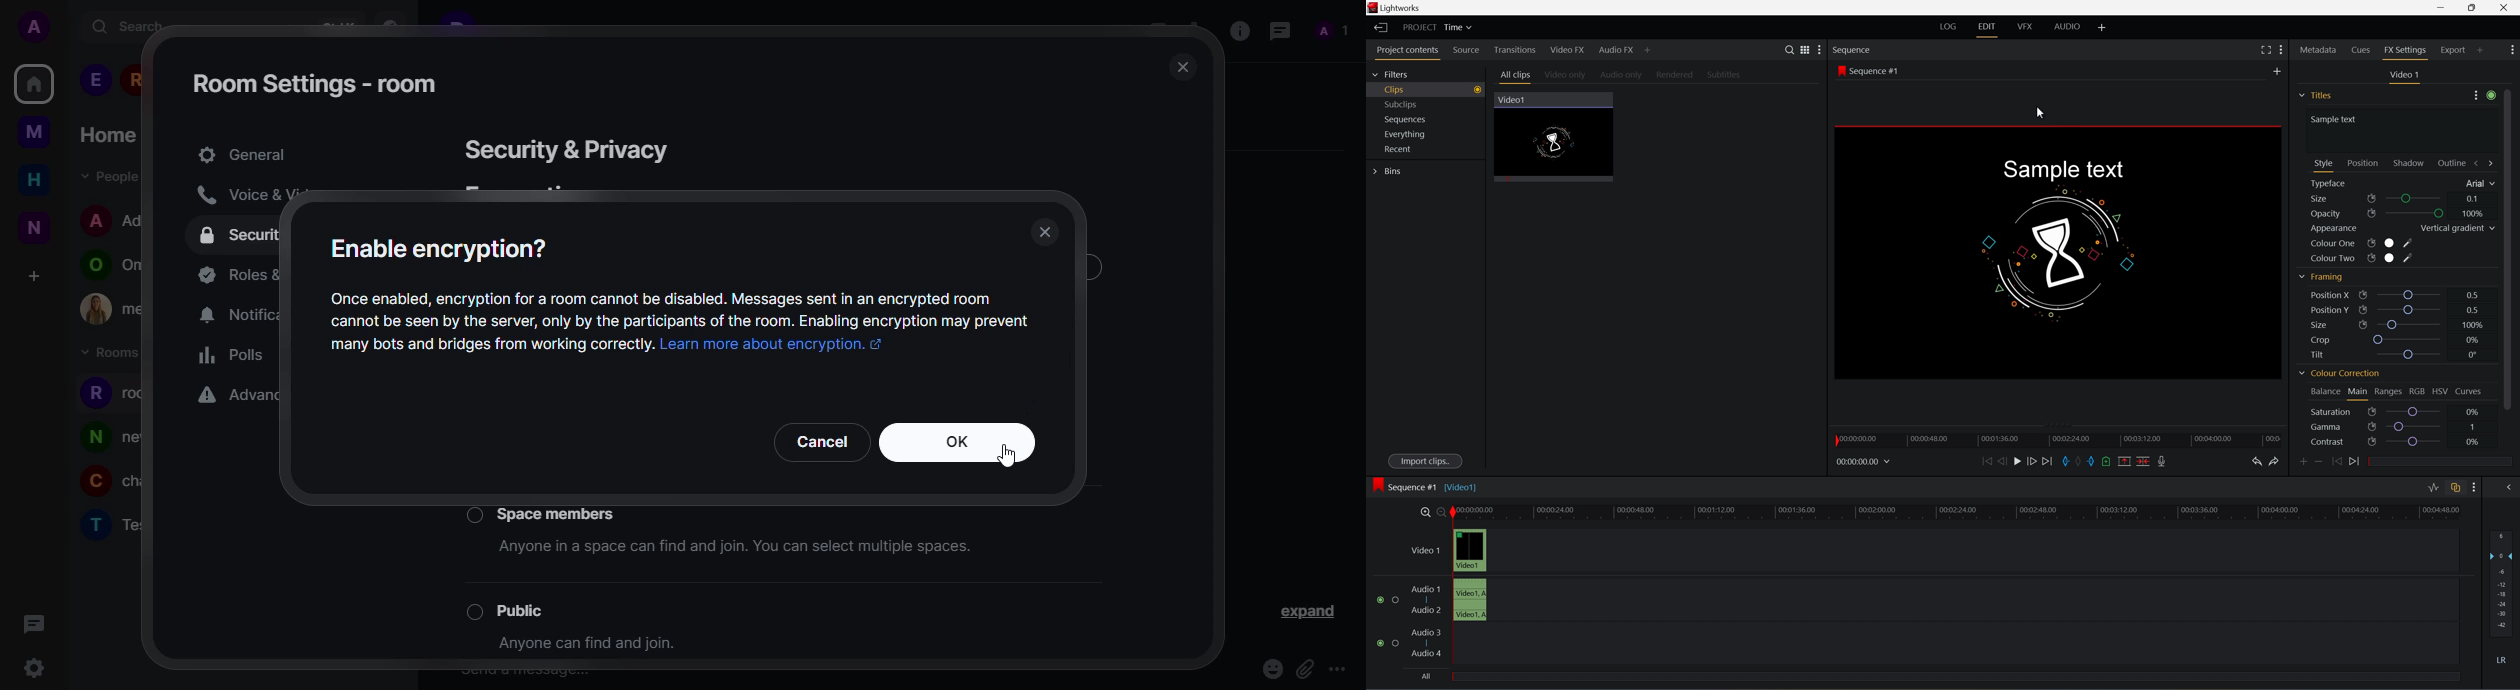  I want to click on clear all marks, so click(2082, 461).